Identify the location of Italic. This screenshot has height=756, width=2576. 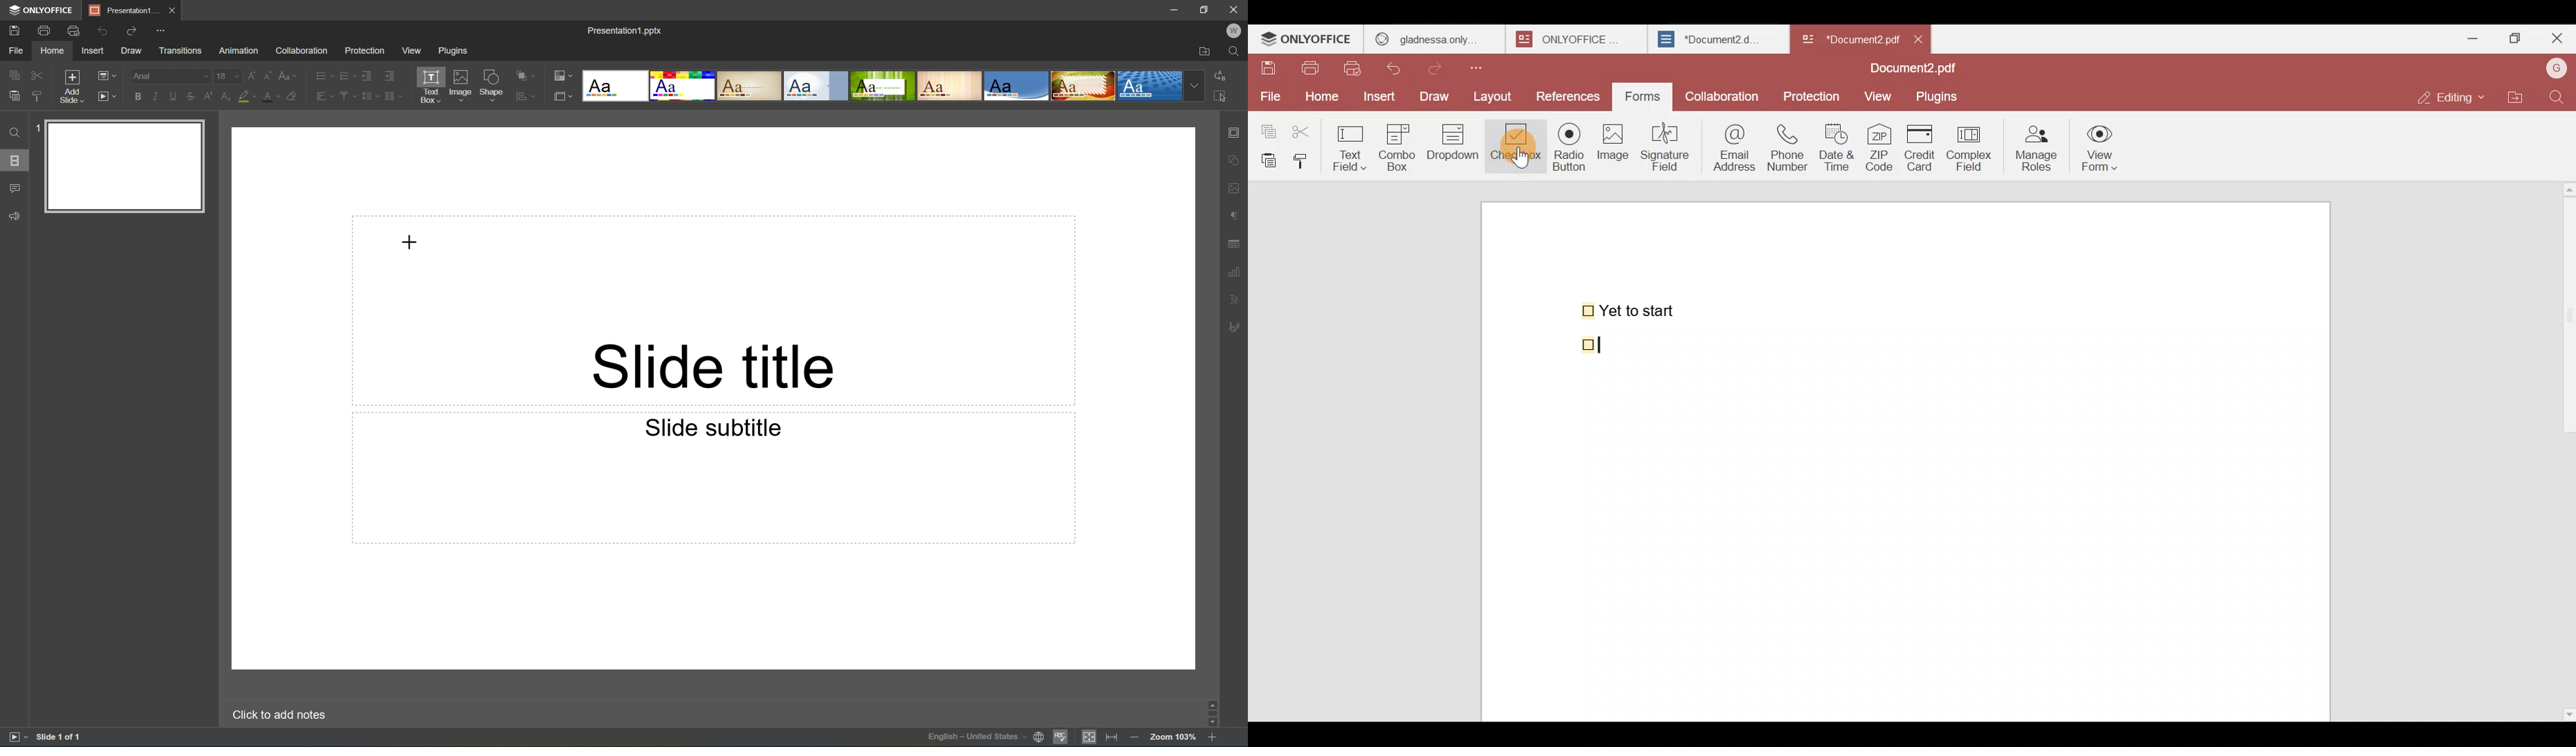
(155, 97).